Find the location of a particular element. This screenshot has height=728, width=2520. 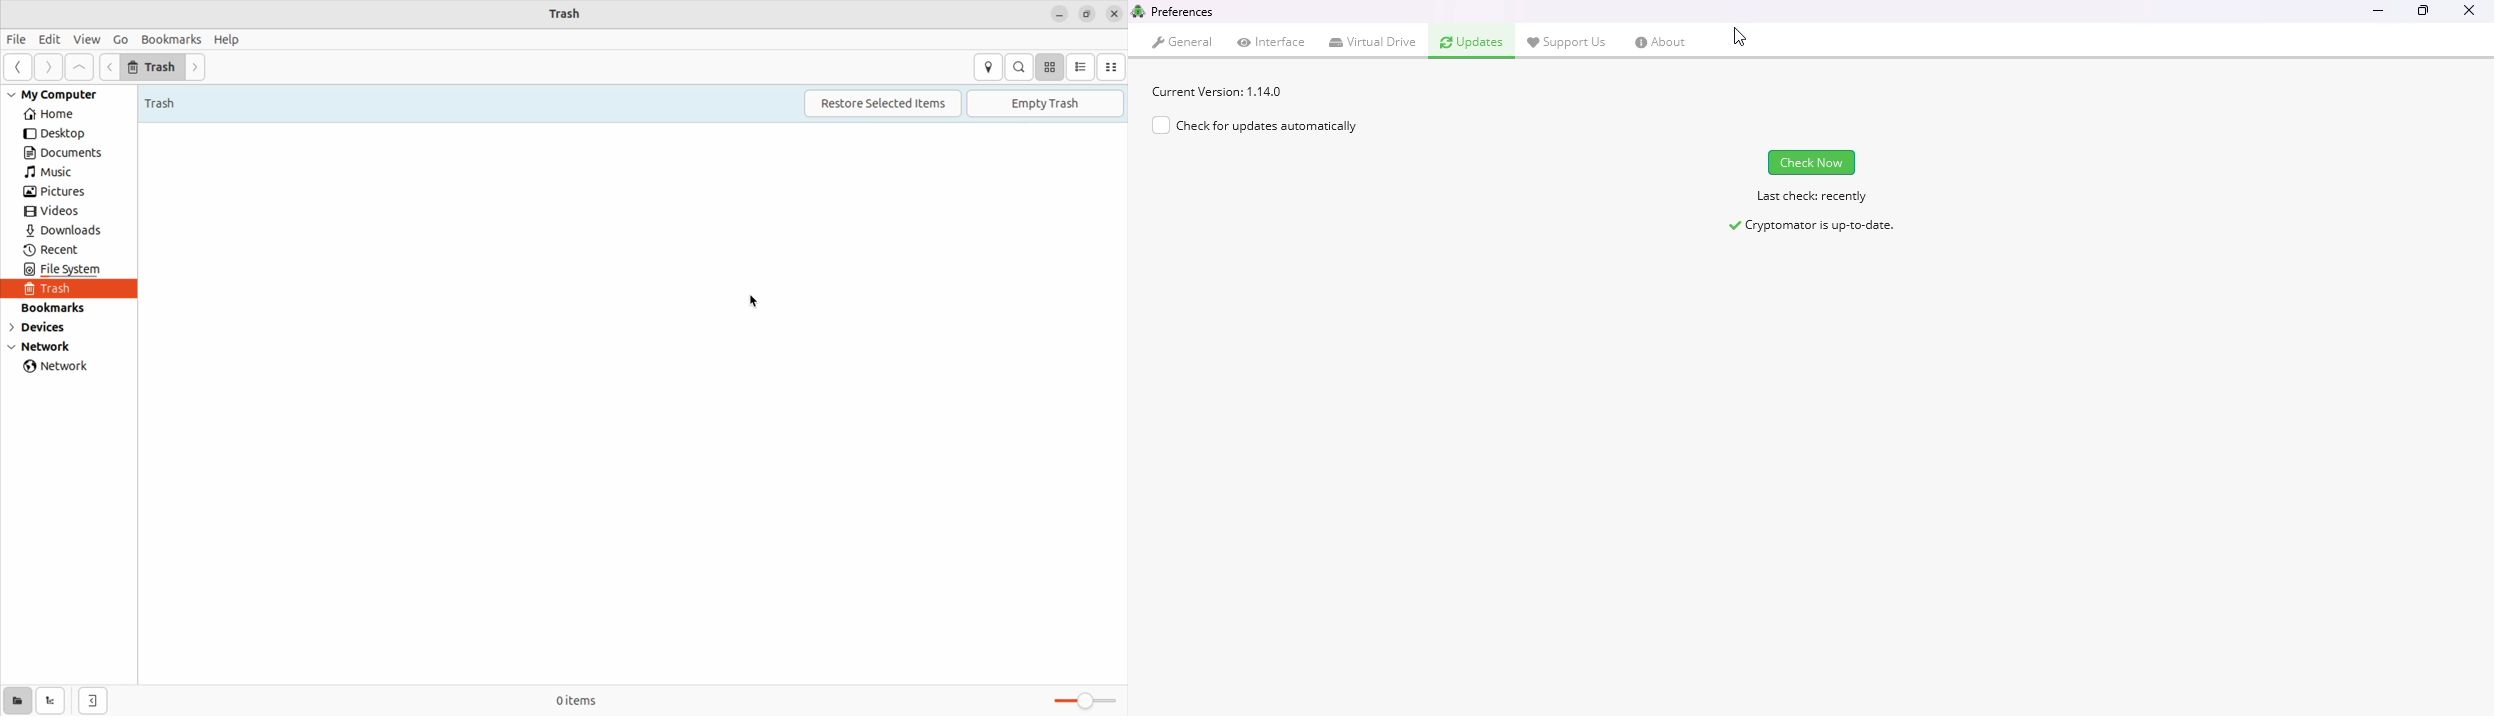

go next is located at coordinates (199, 68).